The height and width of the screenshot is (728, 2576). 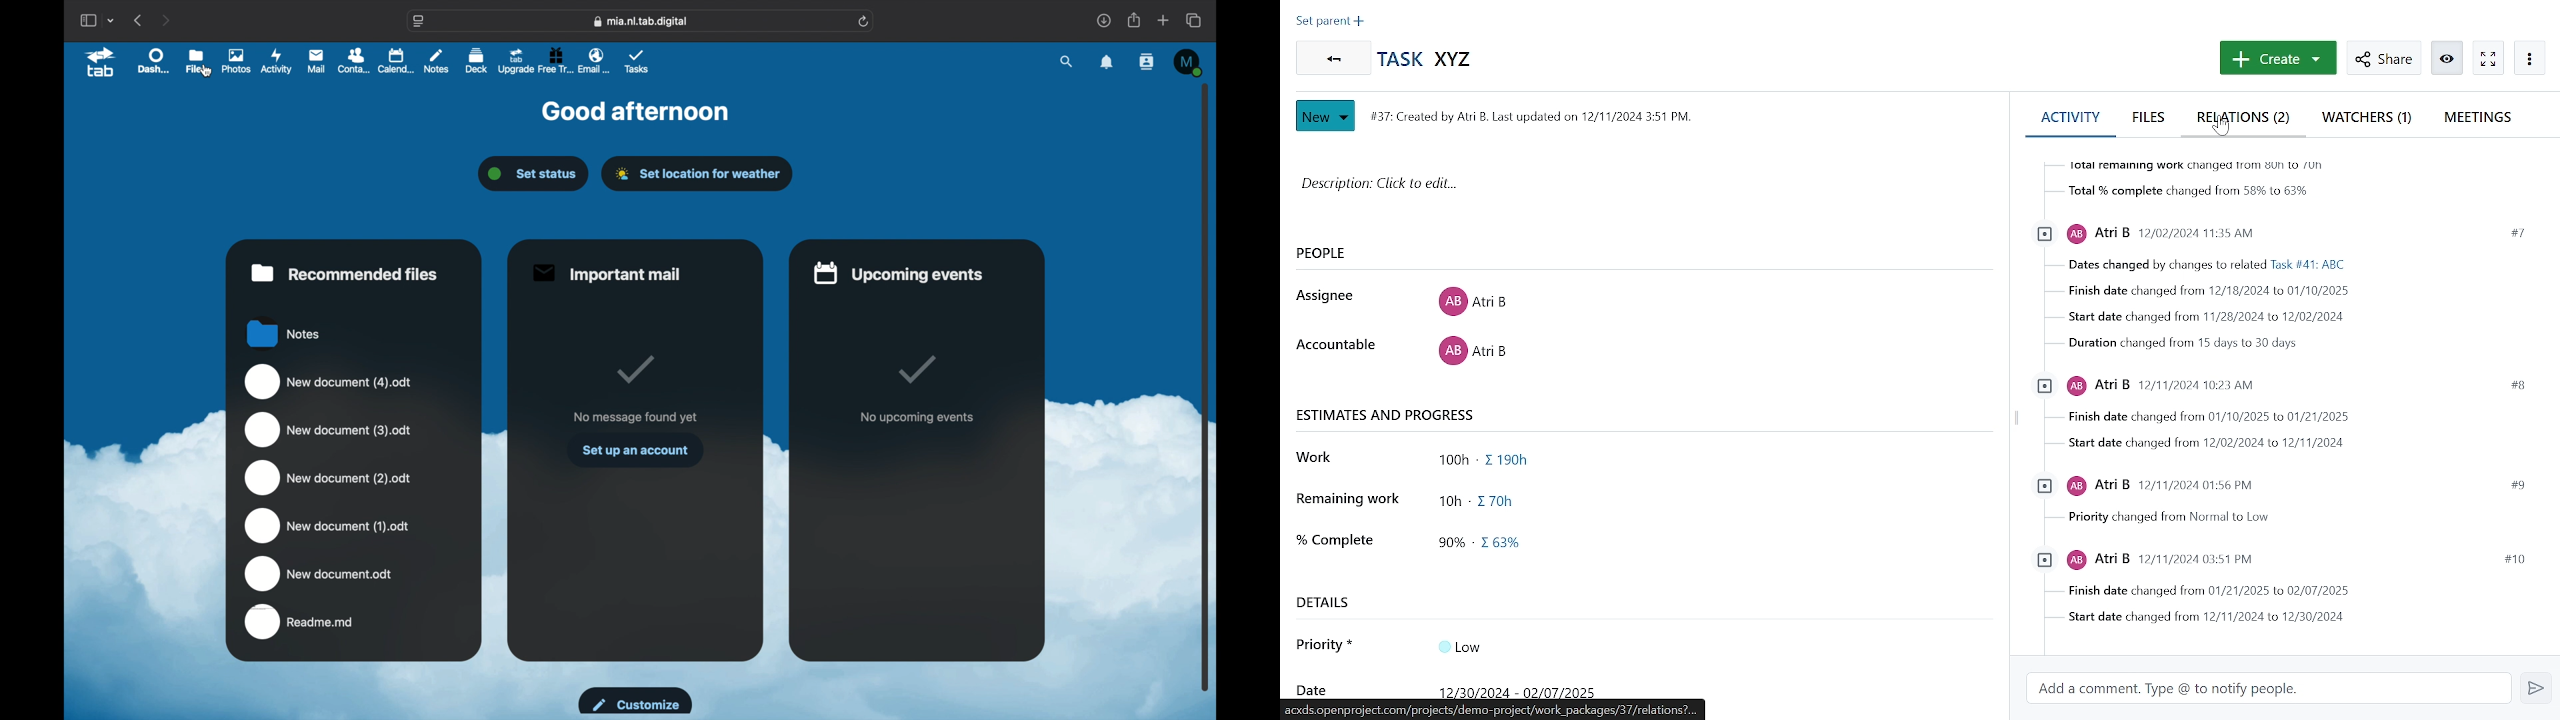 I want to click on show tab overview, so click(x=1195, y=20).